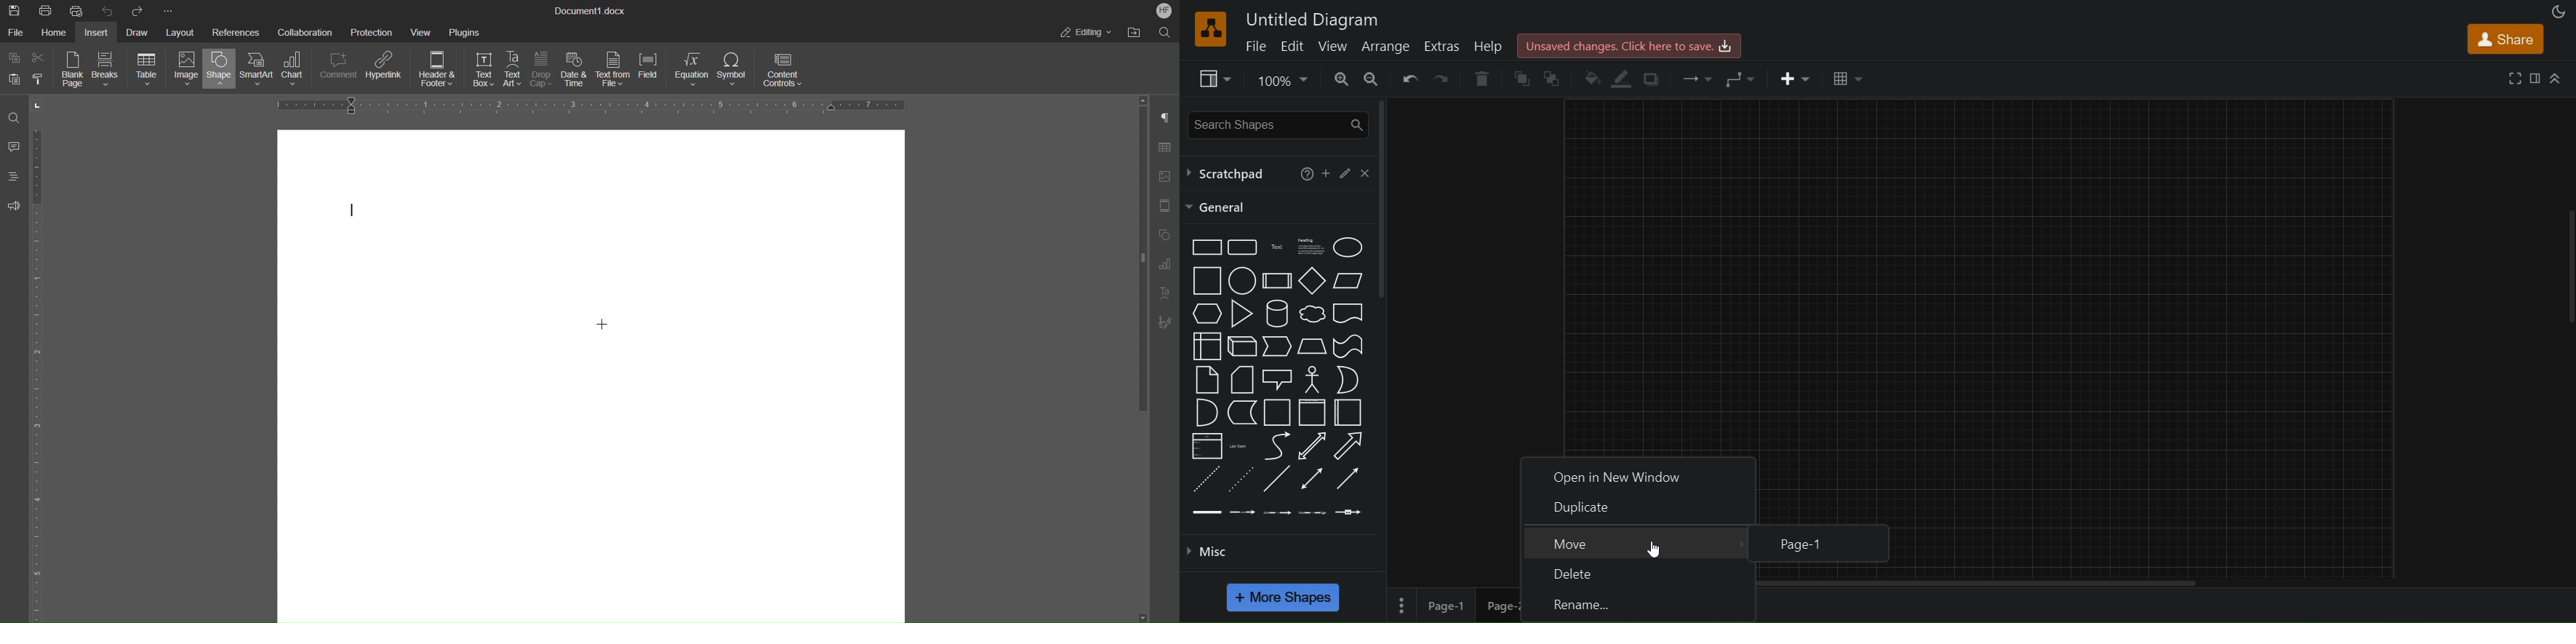 The image size is (2576, 644). What do you see at coordinates (784, 71) in the screenshot?
I see `Content Controls` at bounding box center [784, 71].